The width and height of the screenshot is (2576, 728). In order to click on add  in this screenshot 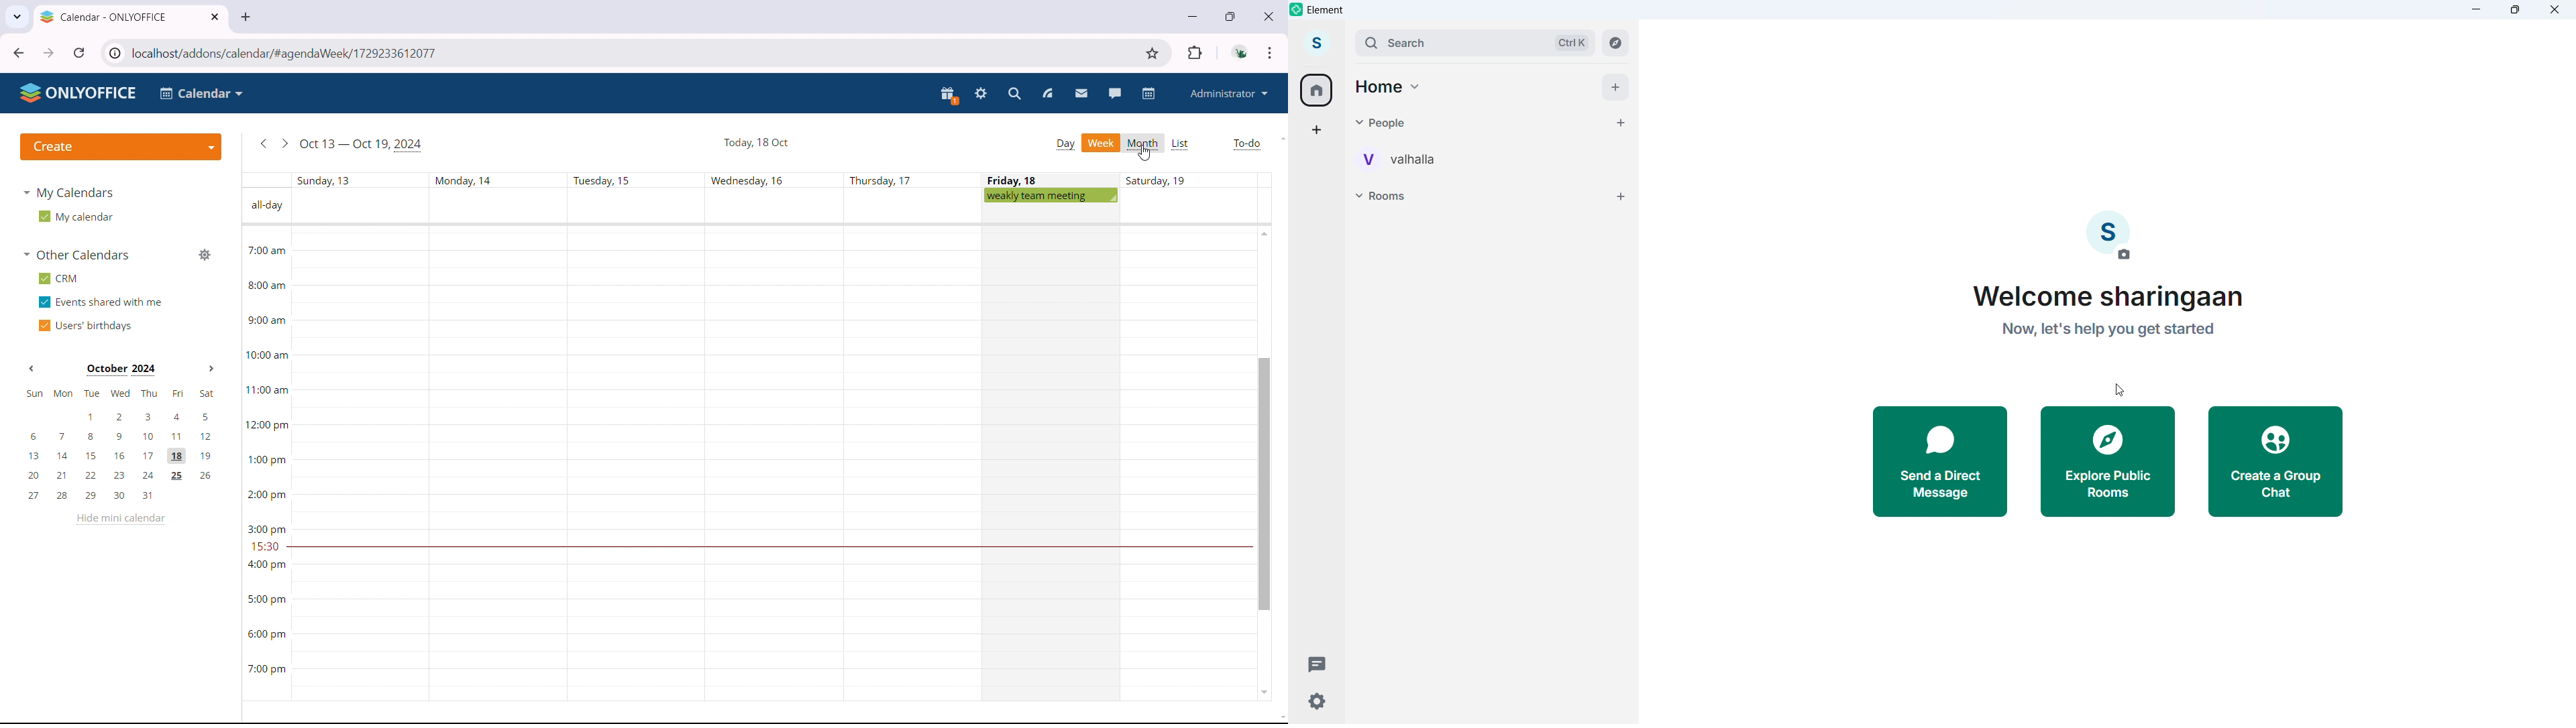, I will do `click(1616, 87)`.